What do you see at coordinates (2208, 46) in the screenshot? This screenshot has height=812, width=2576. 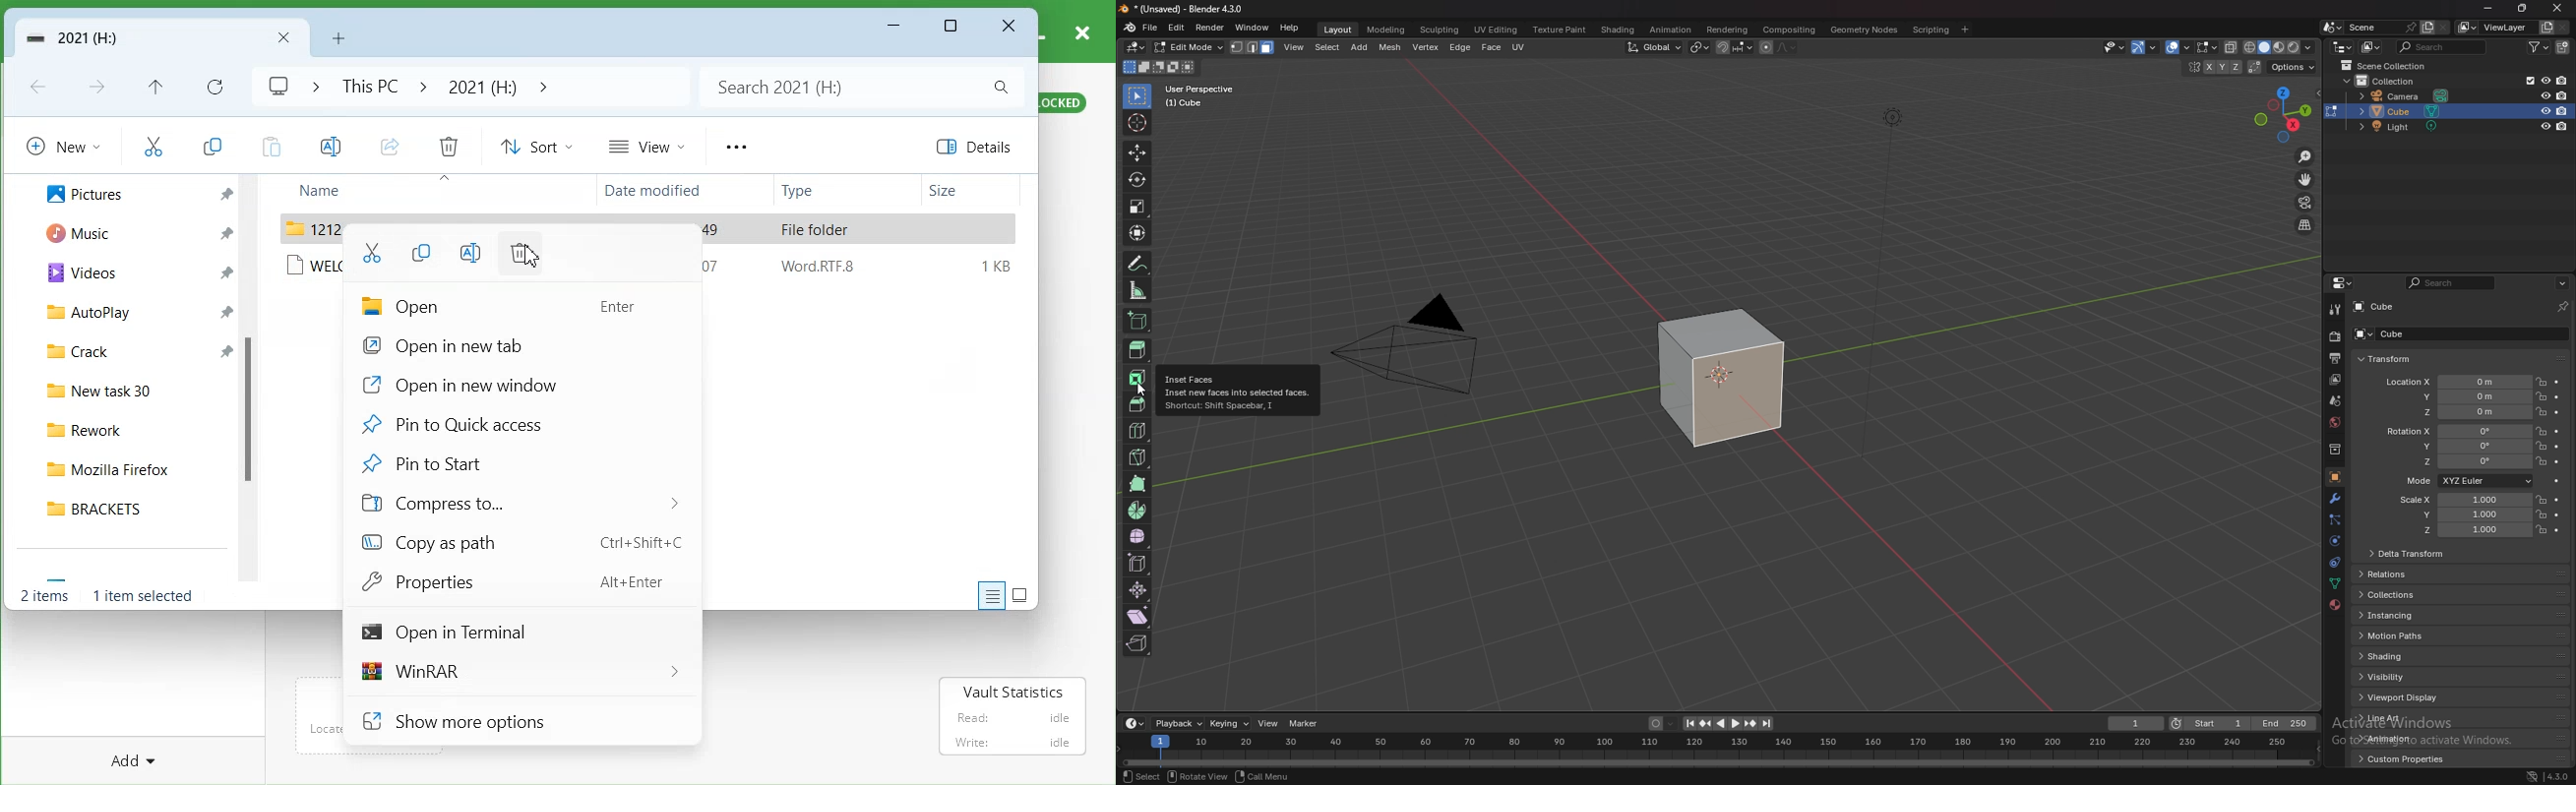 I see `mesh edit mode` at bounding box center [2208, 46].